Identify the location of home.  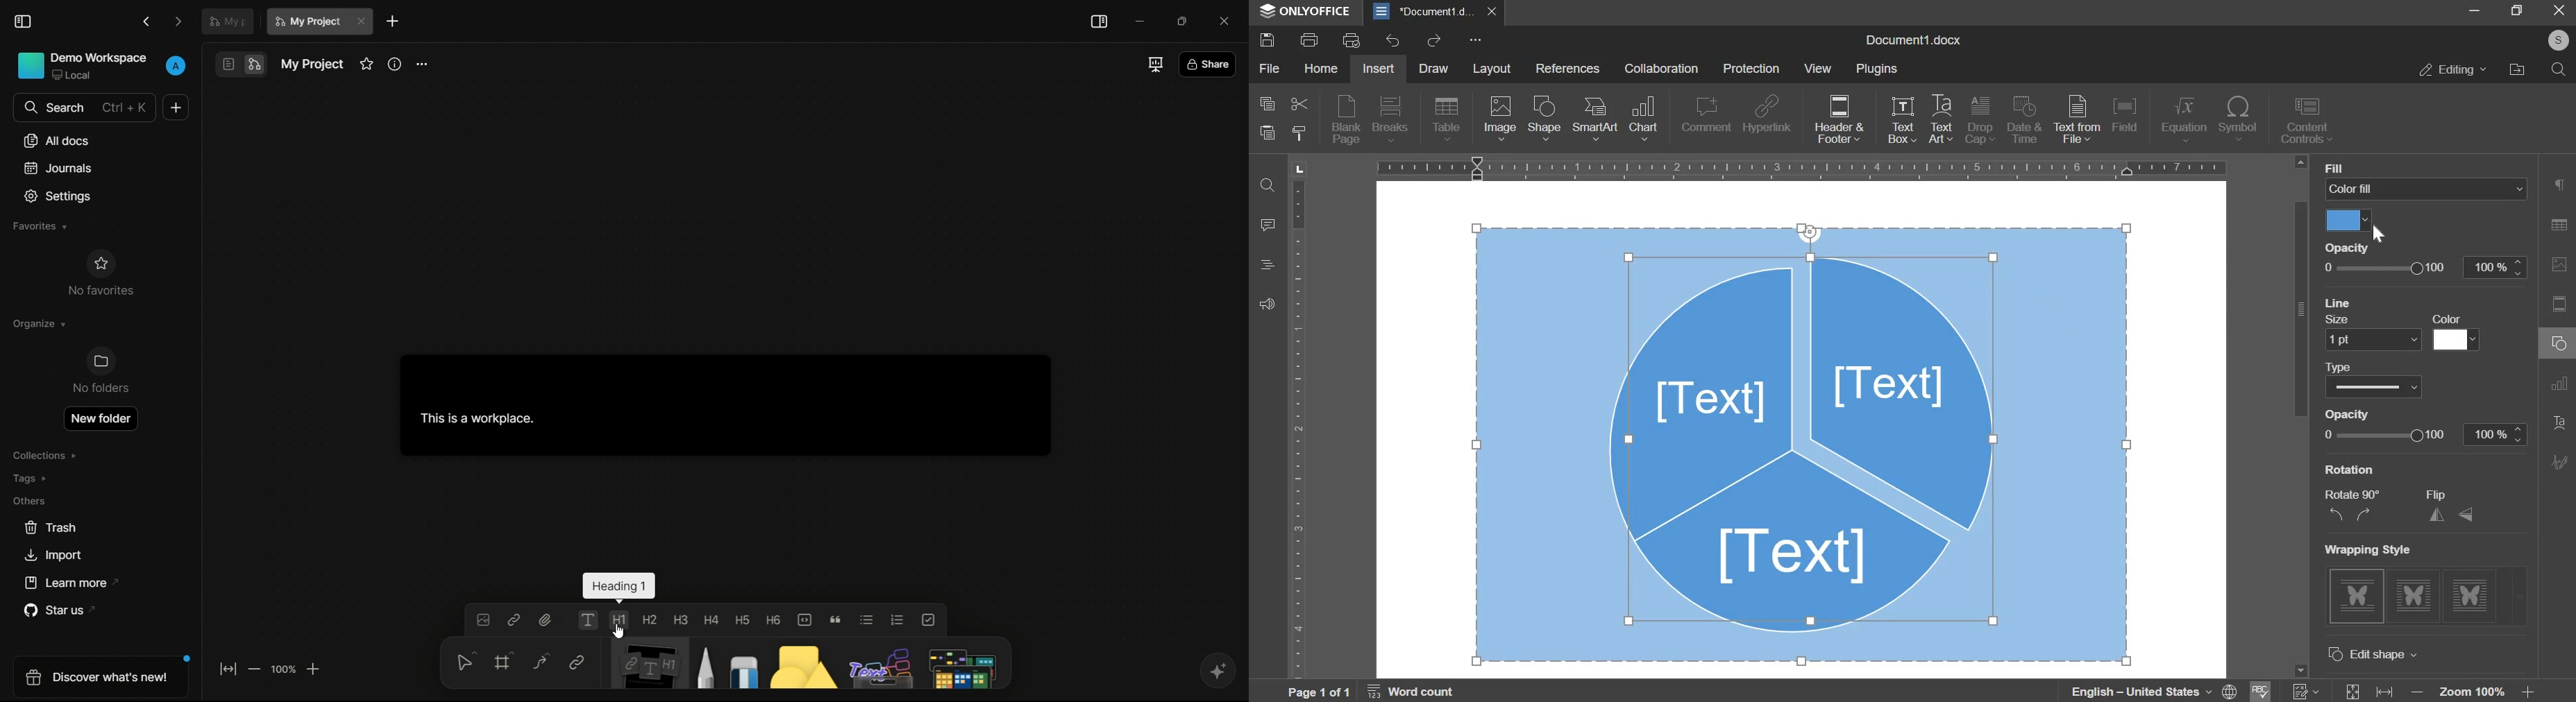
(1320, 70).